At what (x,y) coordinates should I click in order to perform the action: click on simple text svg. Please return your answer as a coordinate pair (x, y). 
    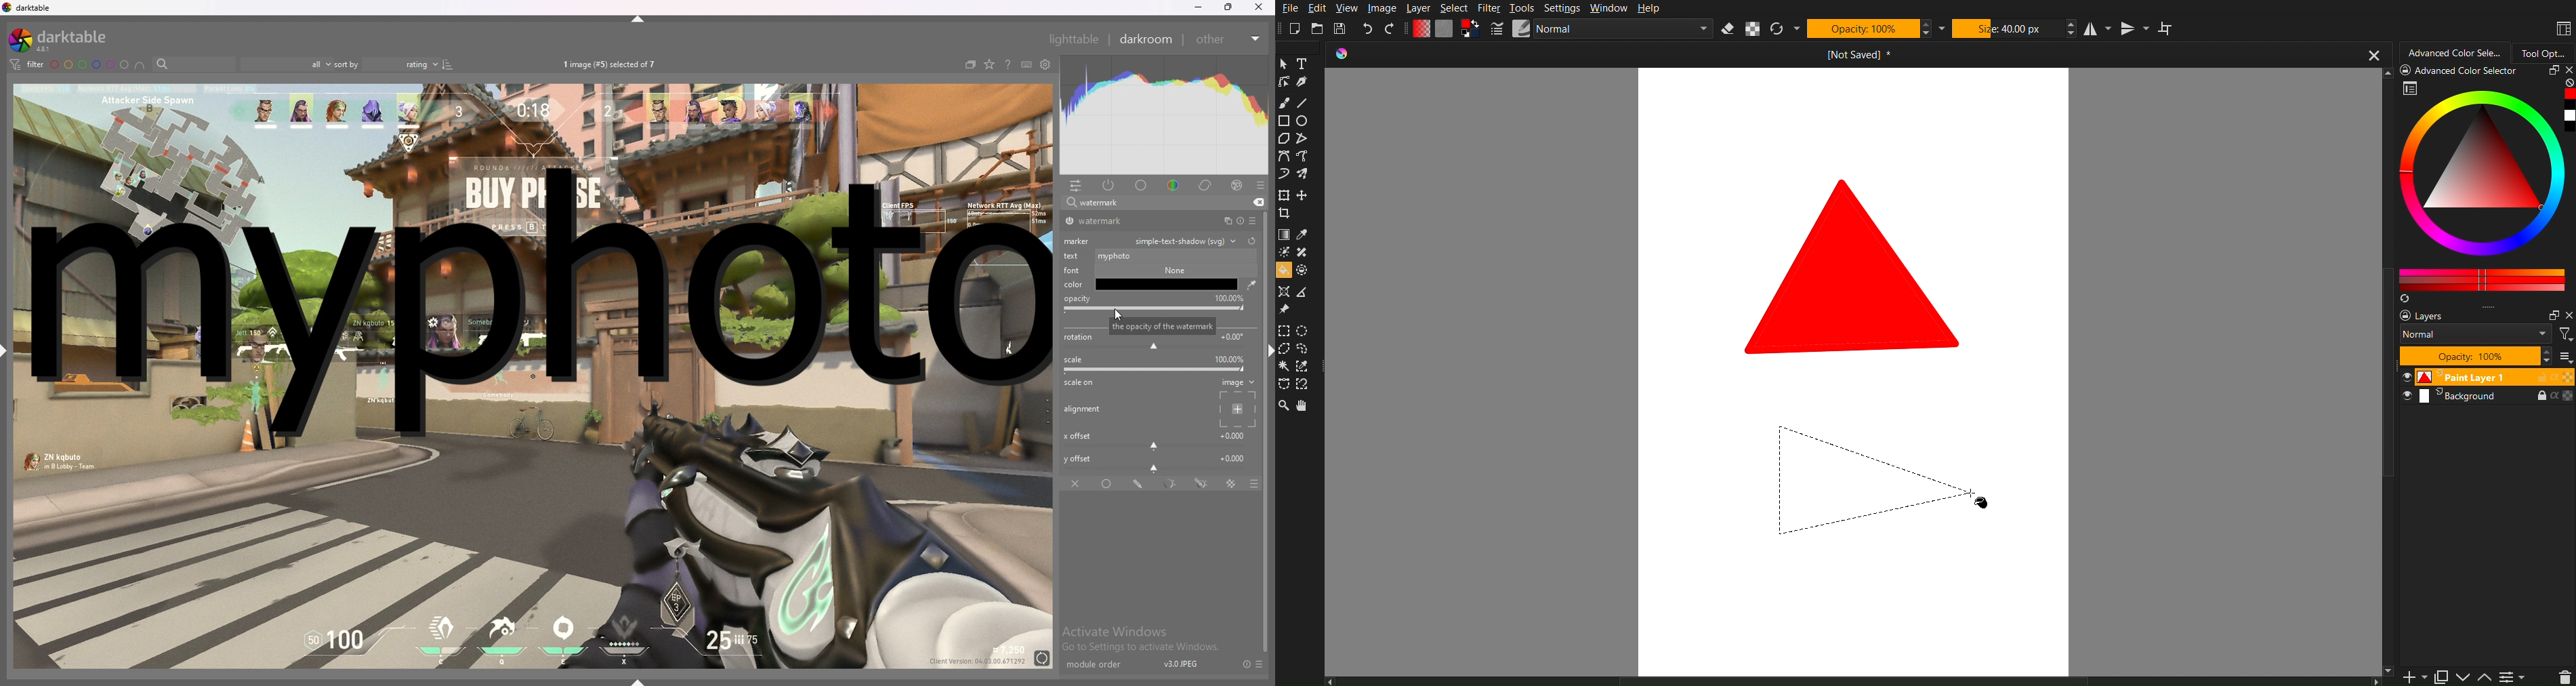
    Looking at the image, I should click on (1171, 309).